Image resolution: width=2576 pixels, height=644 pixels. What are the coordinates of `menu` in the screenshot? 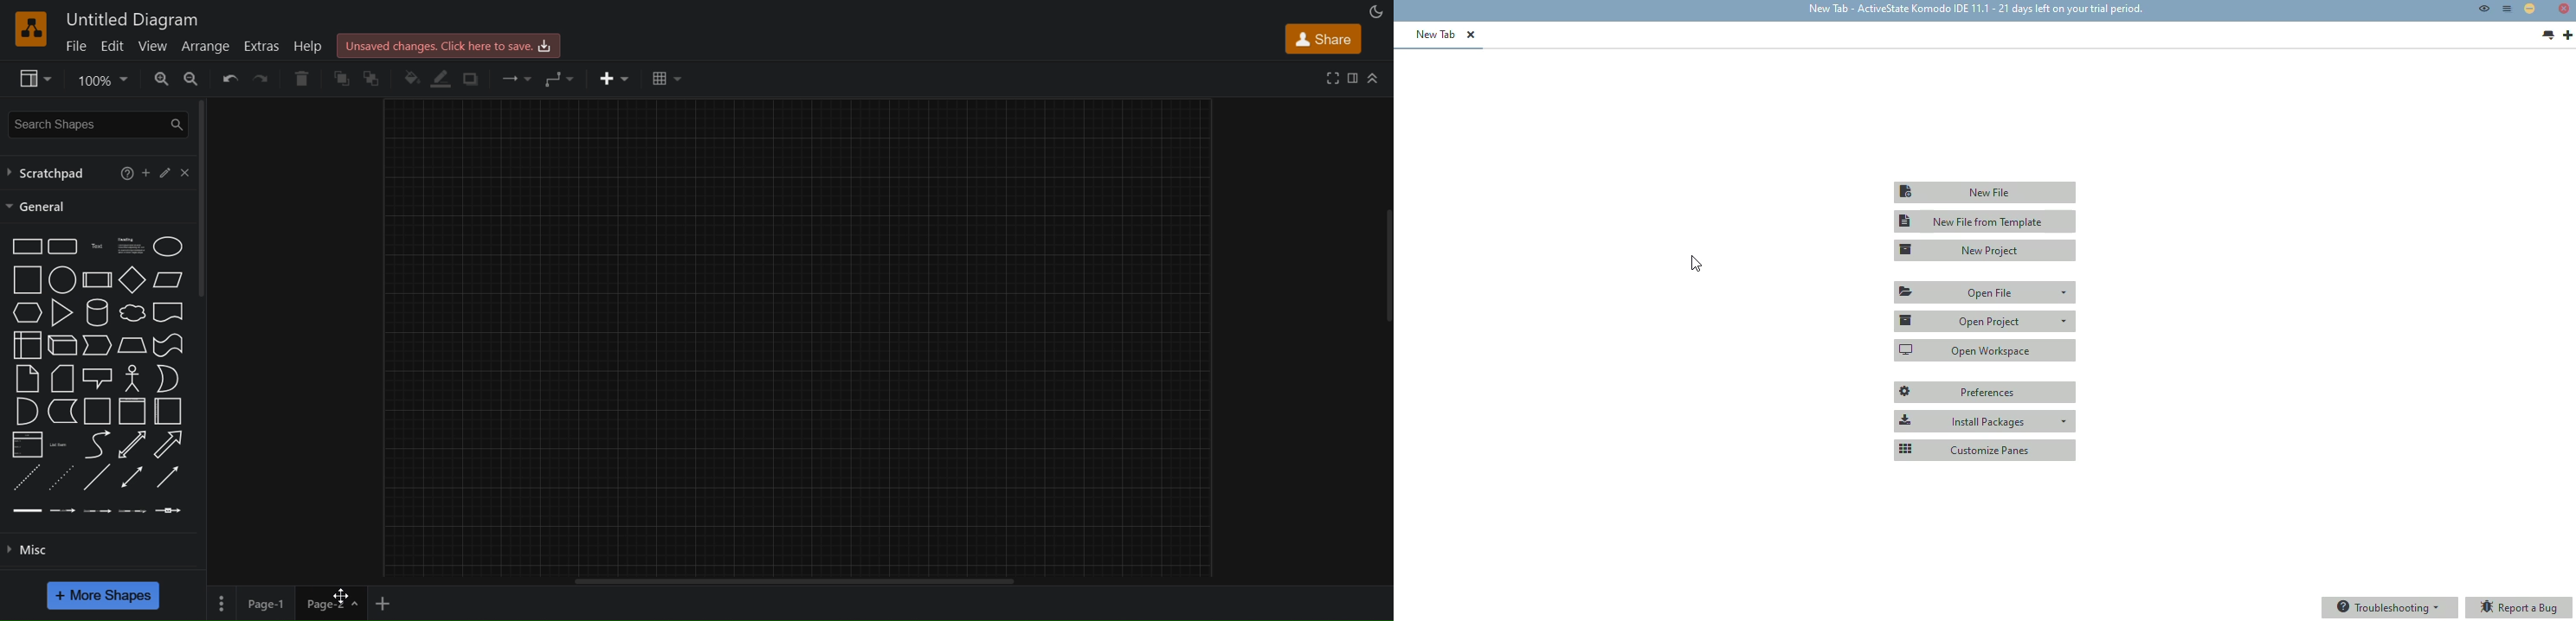 It's located at (2508, 9).